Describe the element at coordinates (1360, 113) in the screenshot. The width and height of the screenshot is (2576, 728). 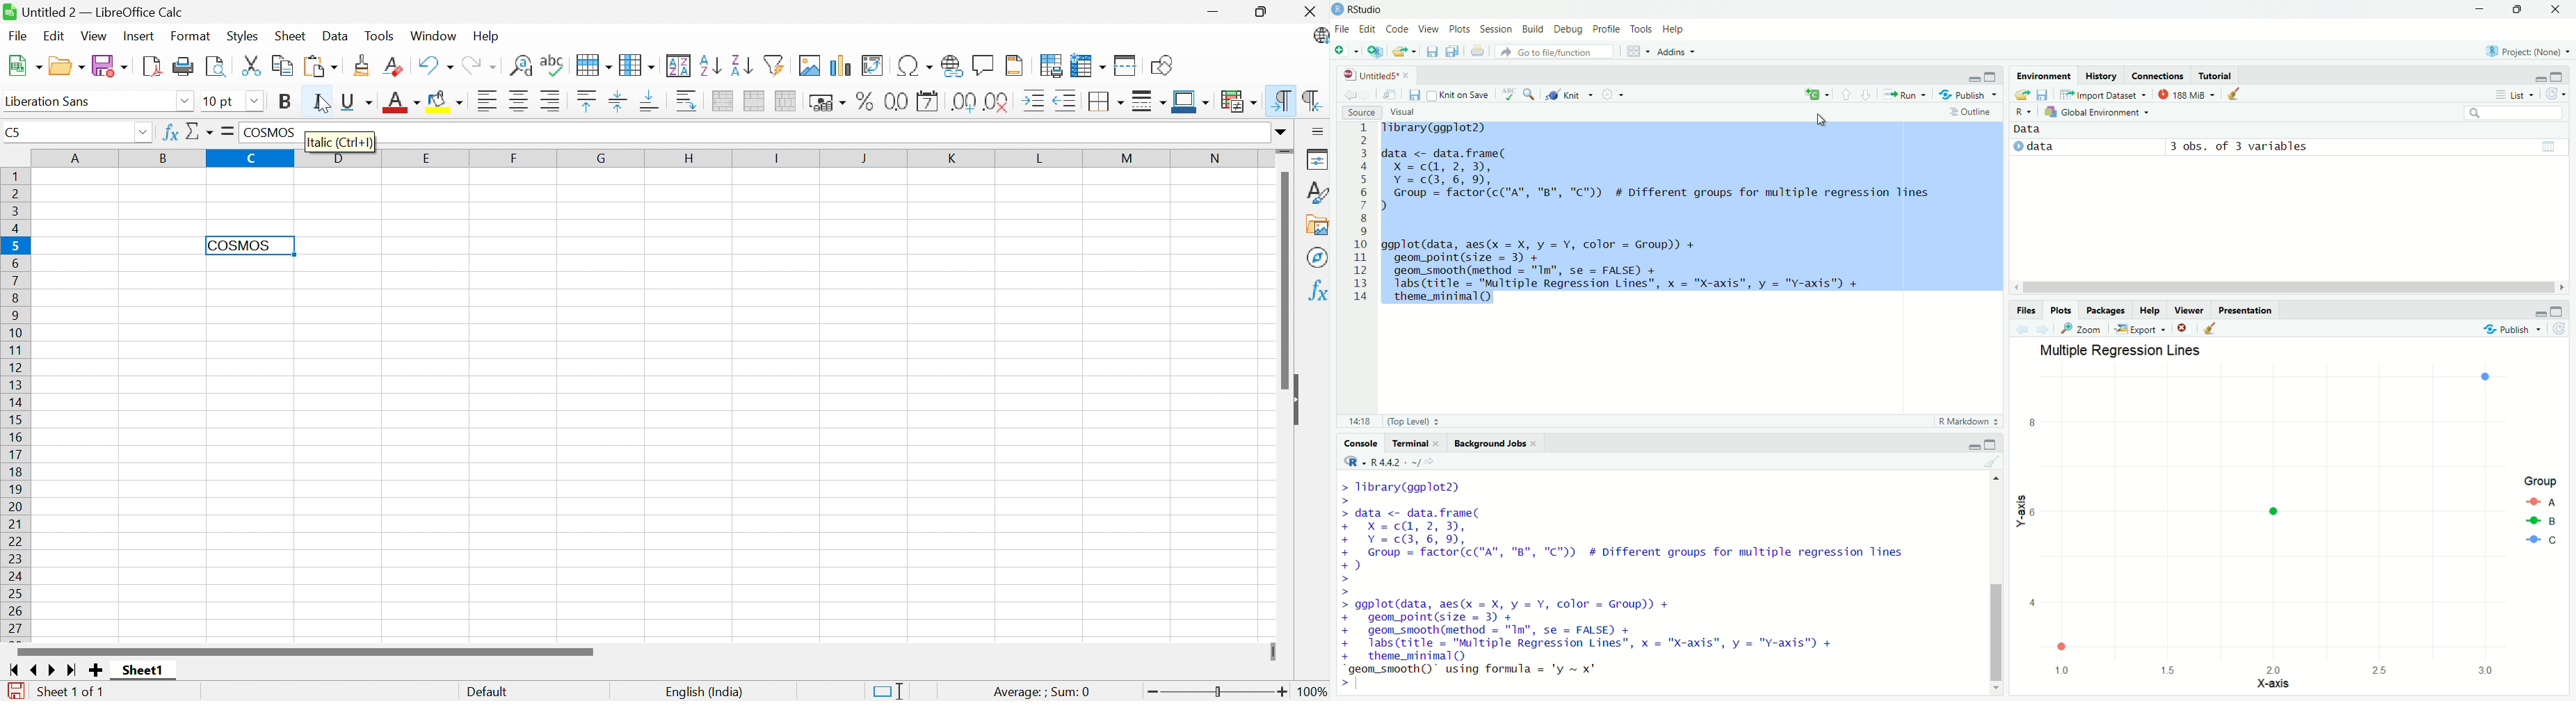
I see `Source` at that location.